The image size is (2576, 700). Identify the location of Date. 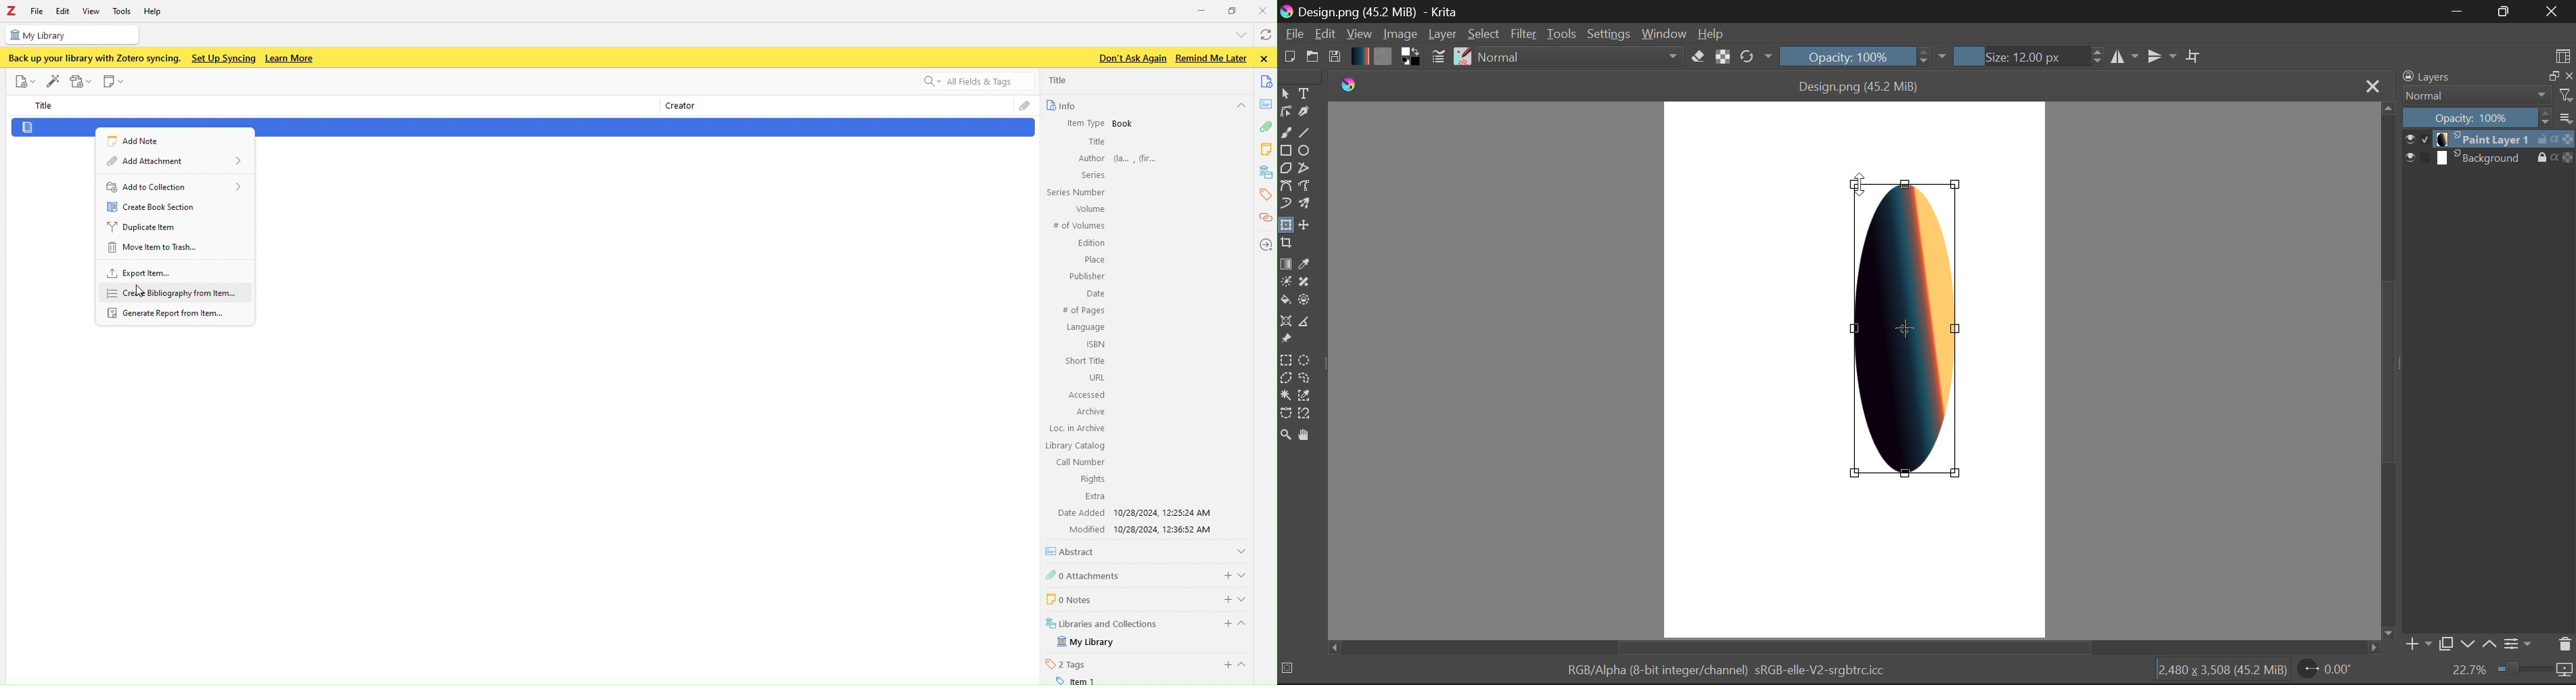
(1094, 295).